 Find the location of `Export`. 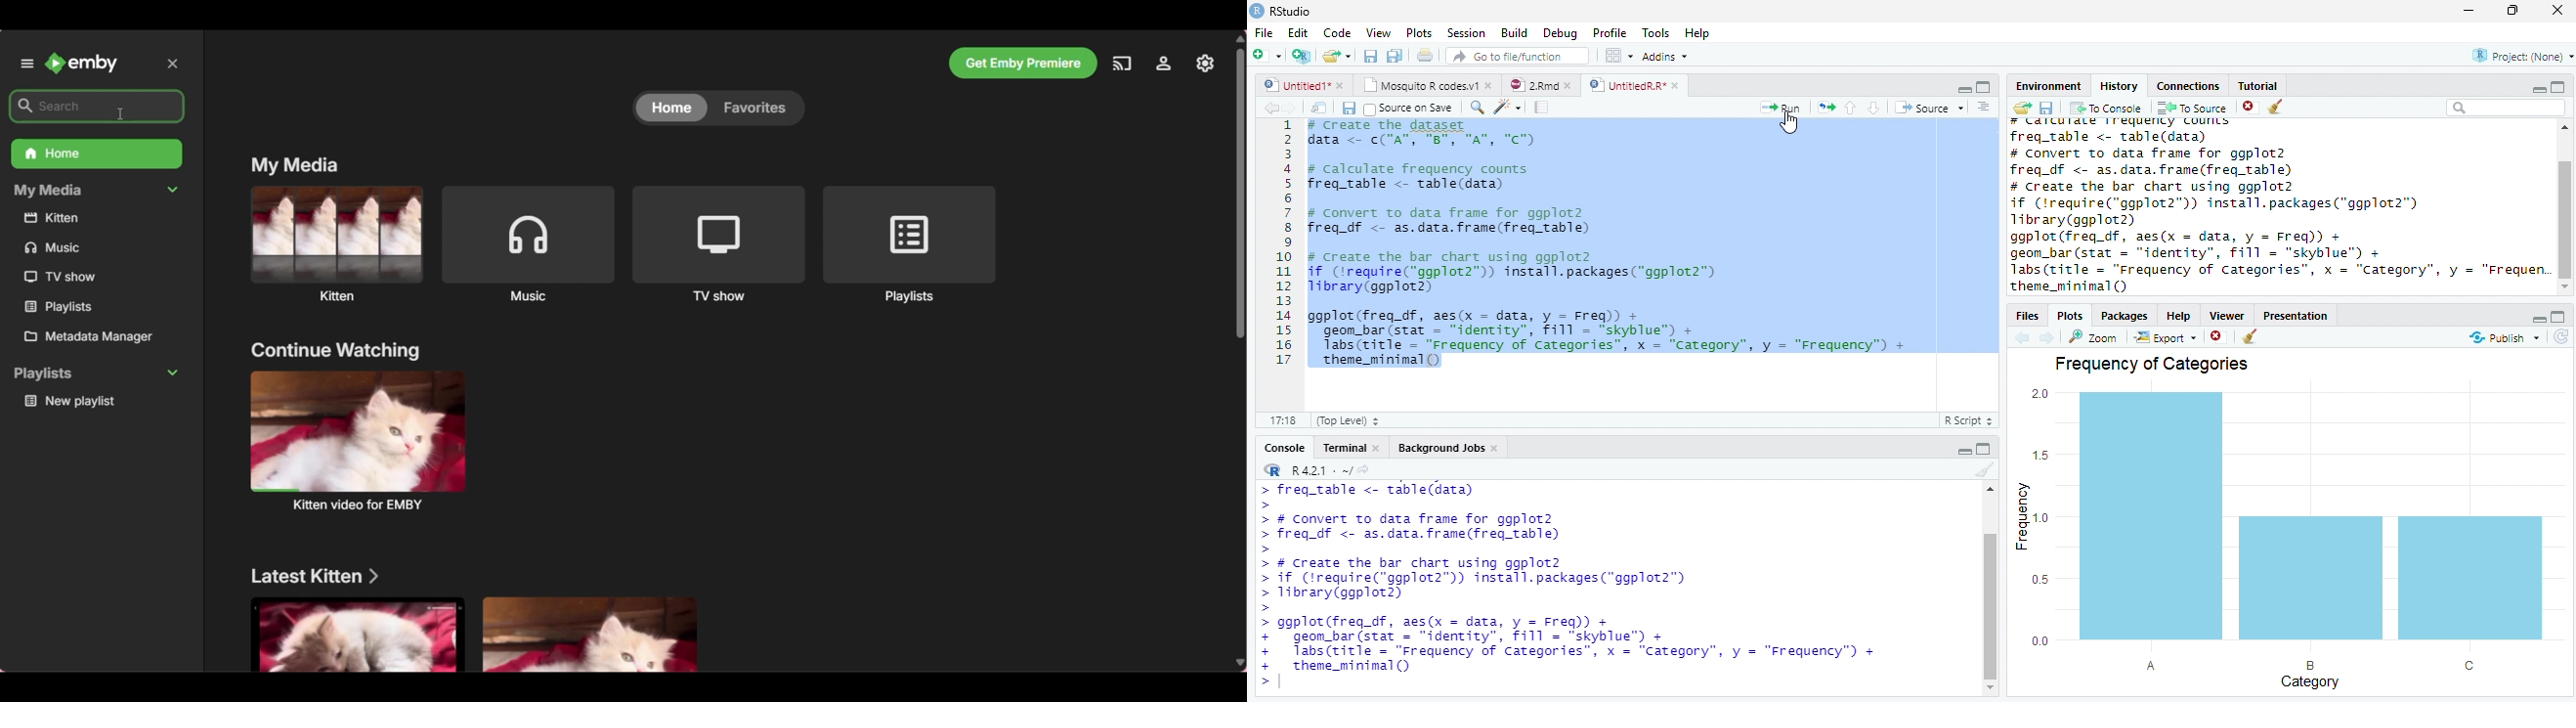

Export is located at coordinates (2164, 337).